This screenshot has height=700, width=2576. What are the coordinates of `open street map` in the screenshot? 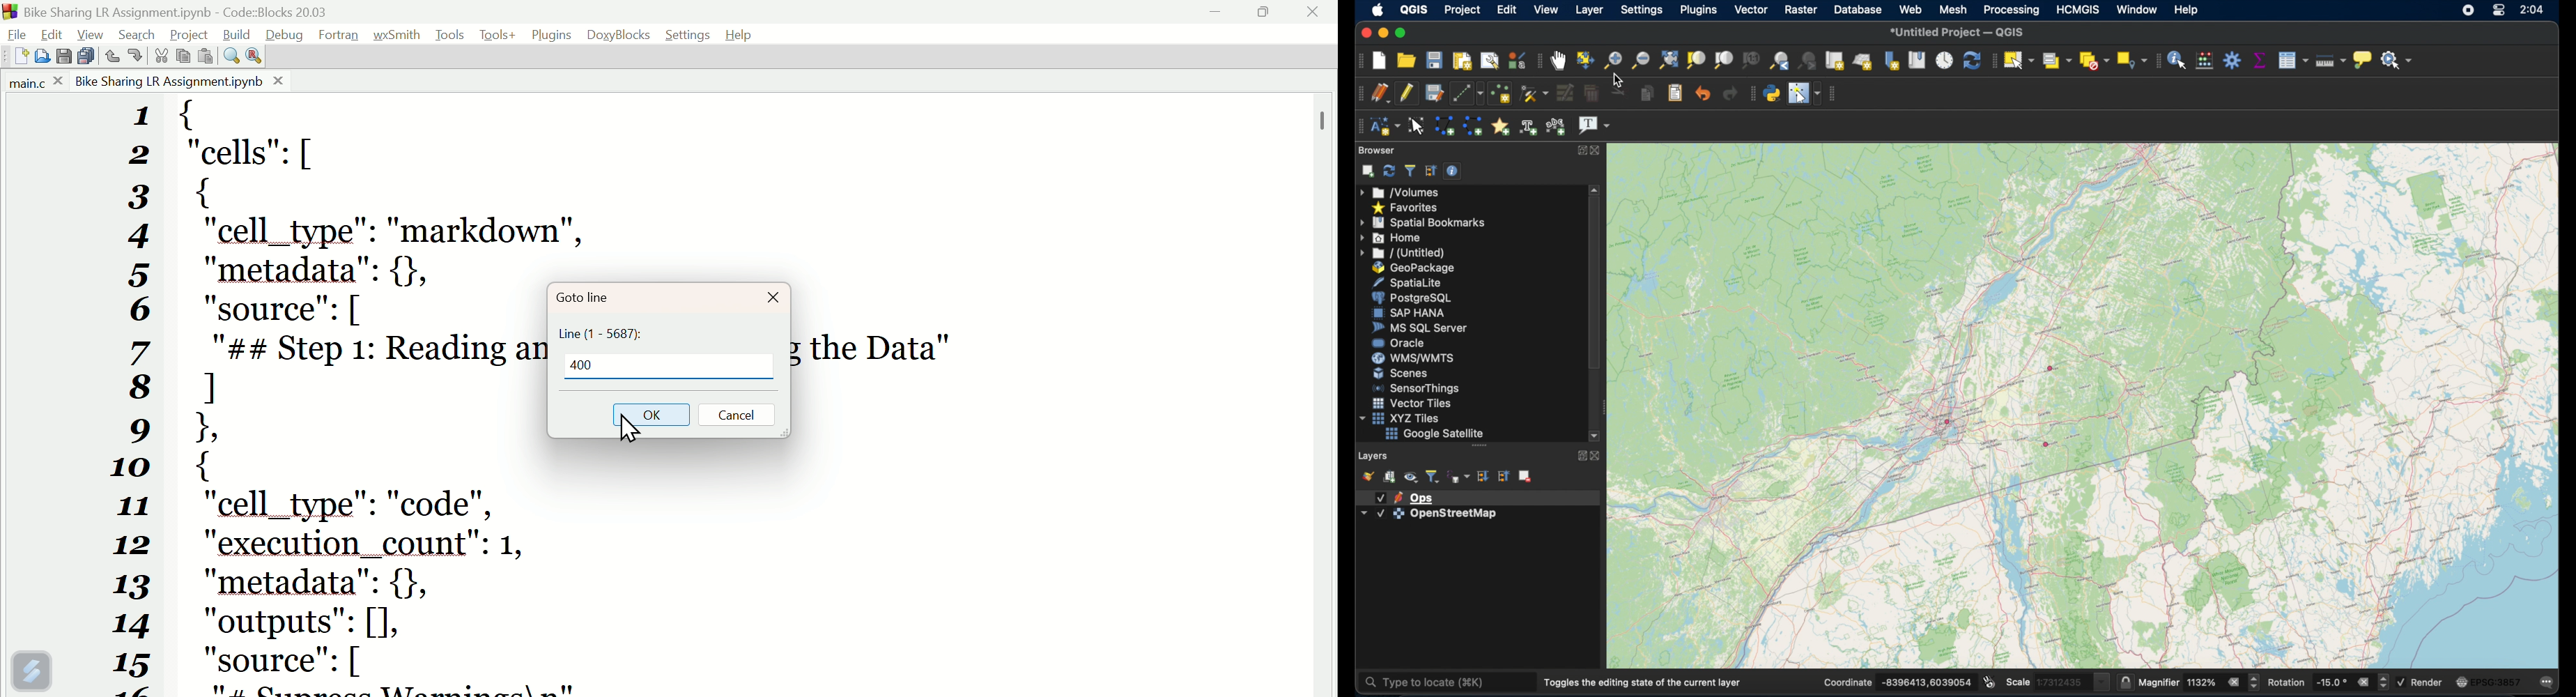 It's located at (1980, 385).